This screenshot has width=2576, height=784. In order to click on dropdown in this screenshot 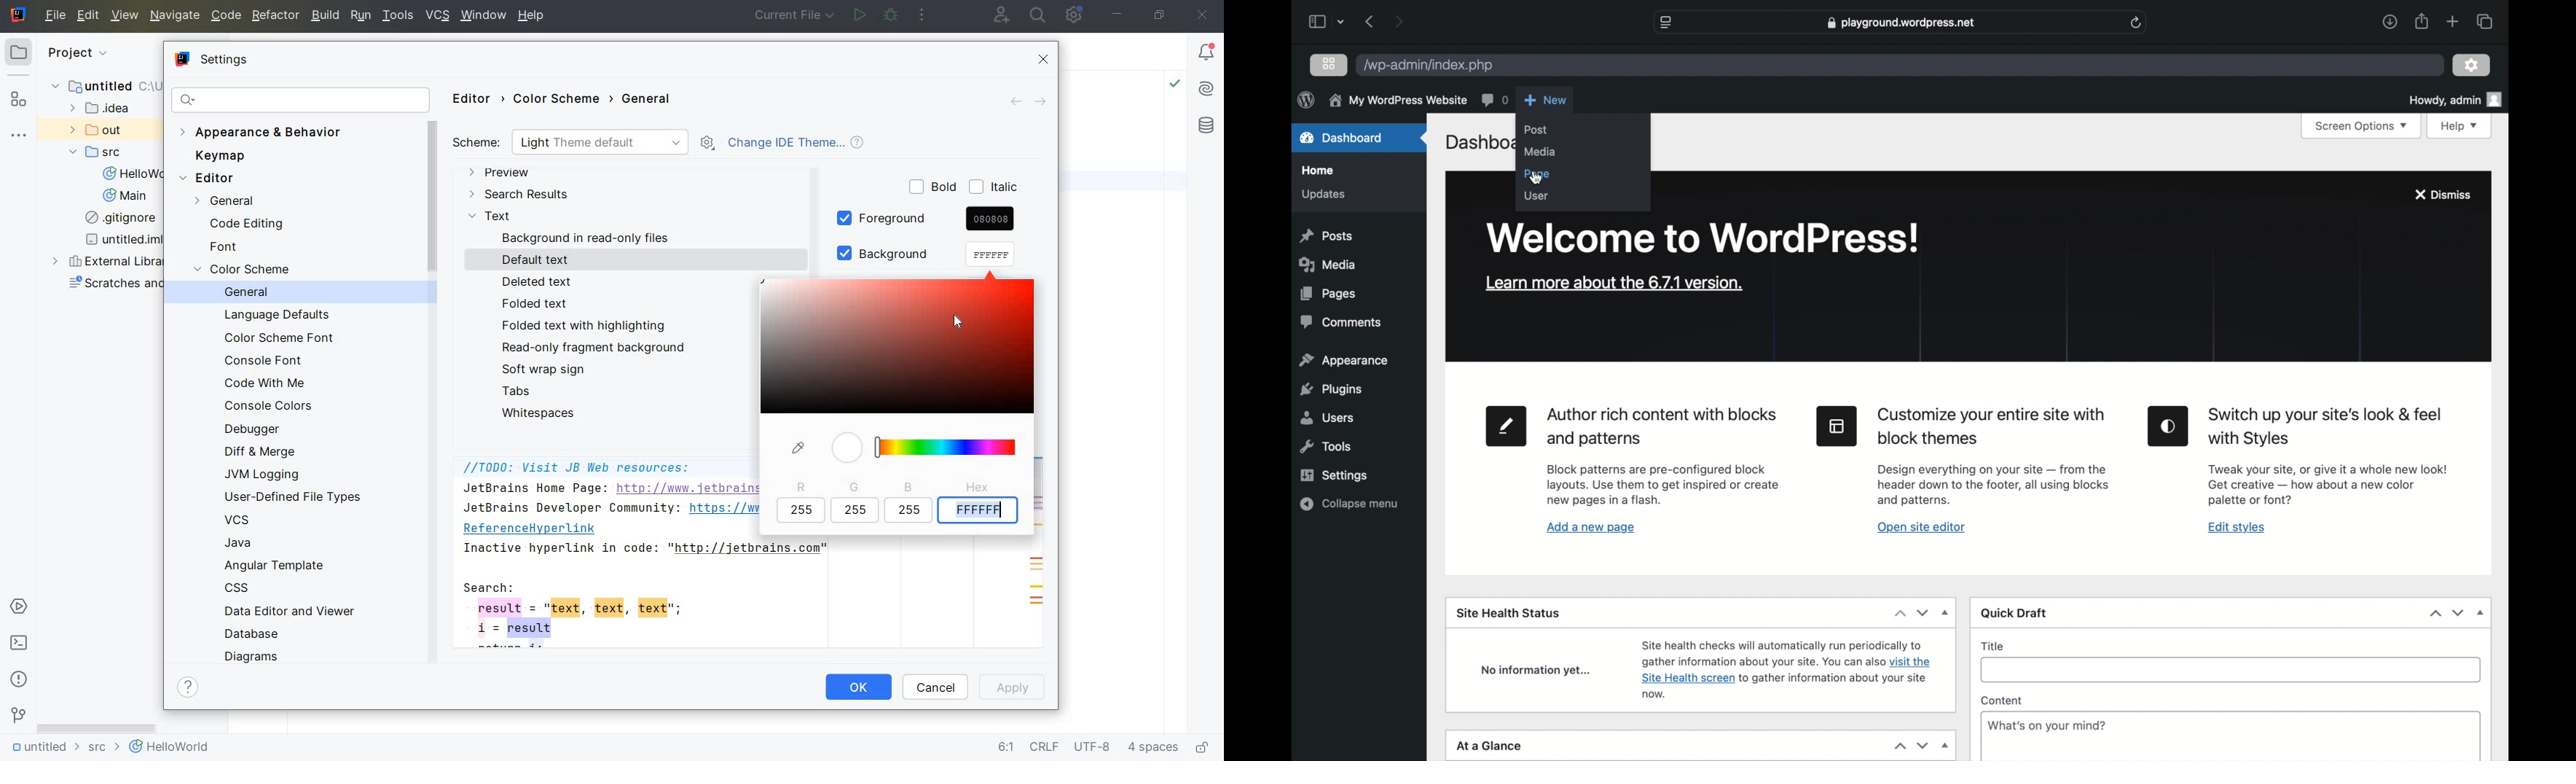, I will do `click(2480, 613)`.